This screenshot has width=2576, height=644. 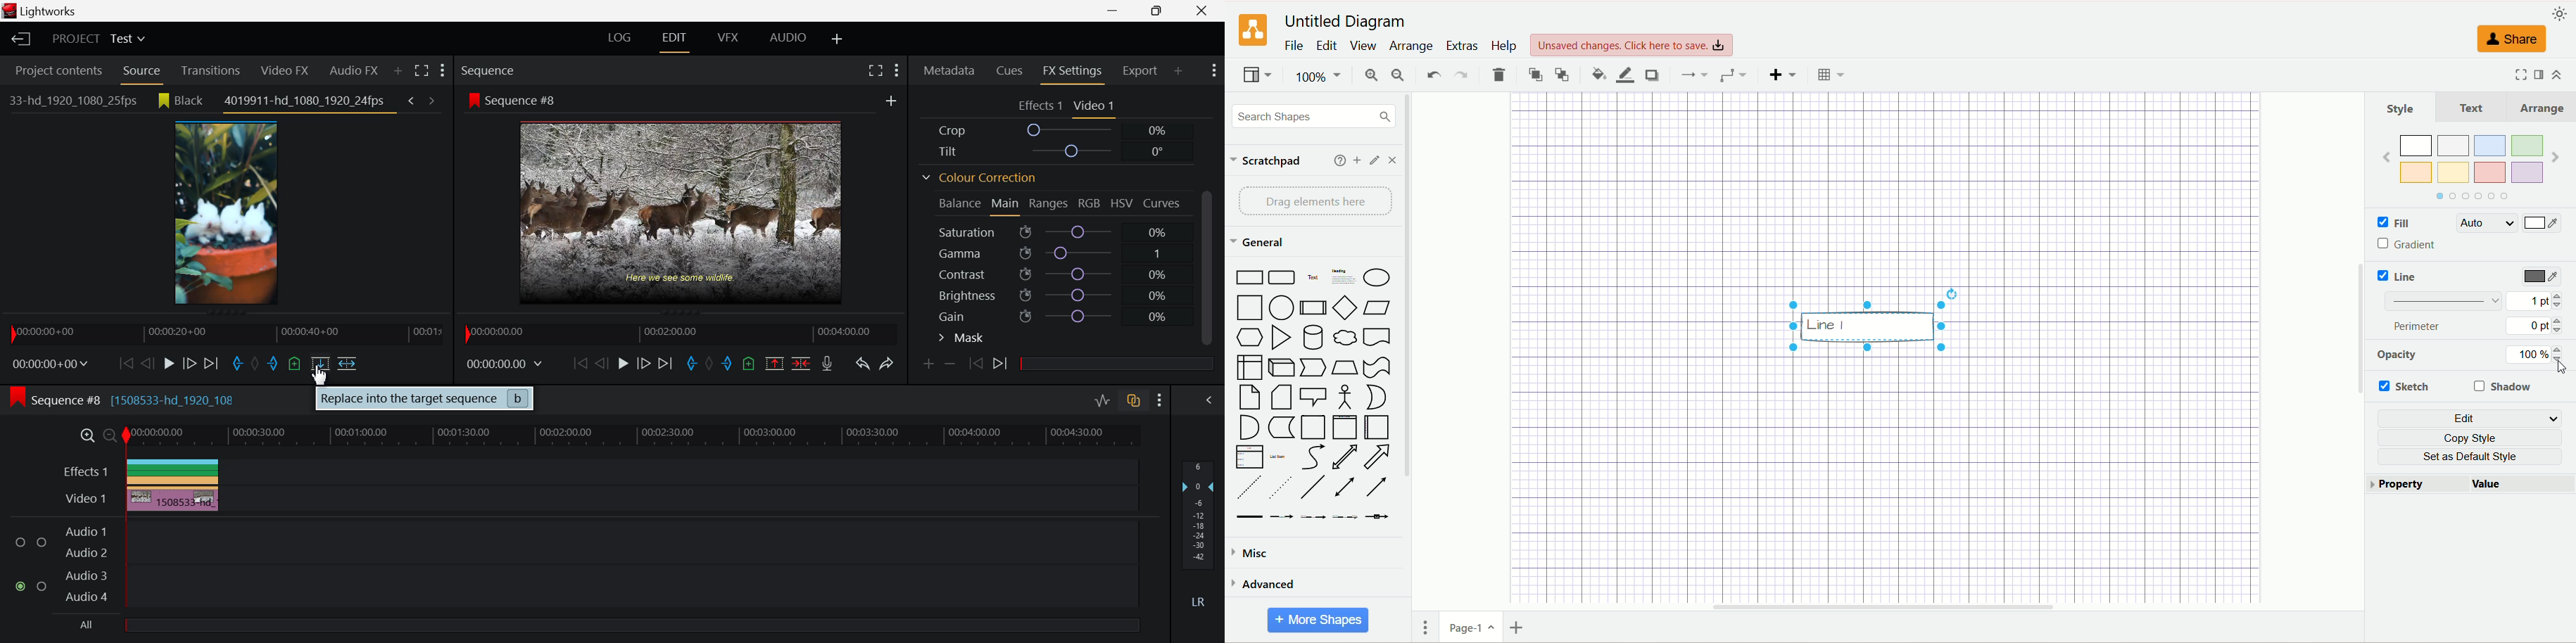 I want to click on search shapes, so click(x=1310, y=115).